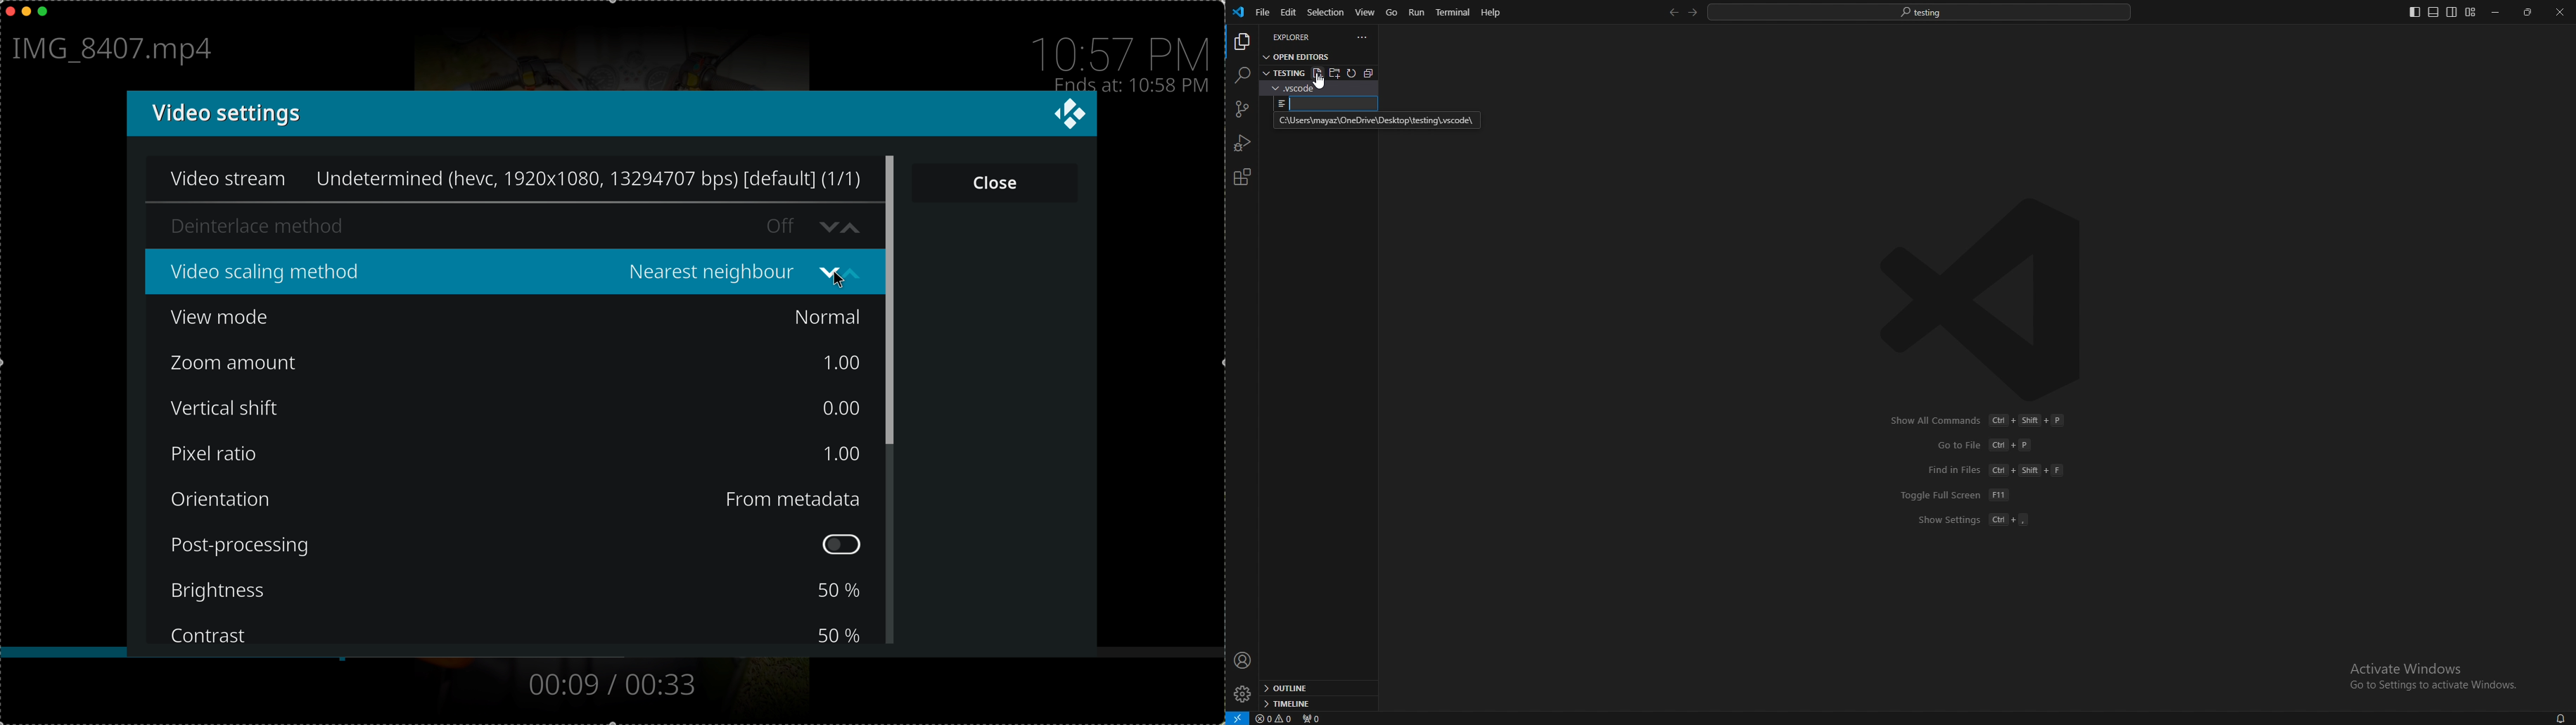  Describe the element at coordinates (841, 281) in the screenshot. I see `Cursor` at that location.